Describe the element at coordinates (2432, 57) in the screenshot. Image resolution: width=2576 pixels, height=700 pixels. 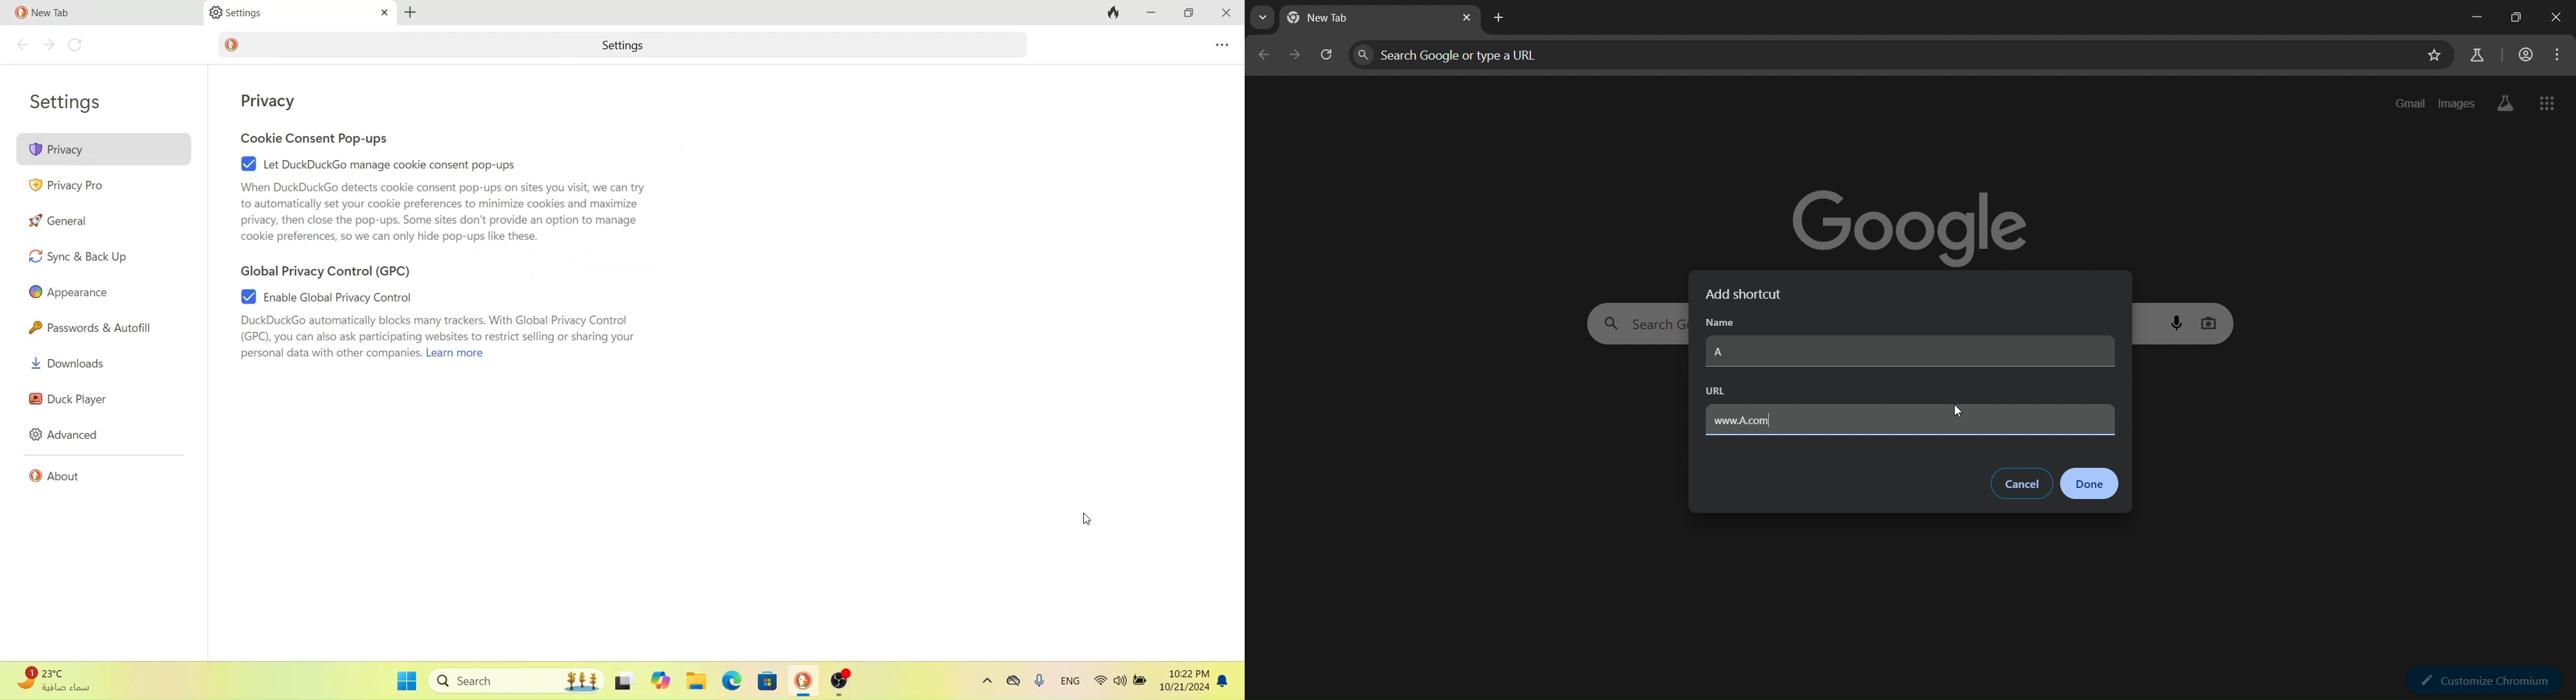
I see `bookmark page` at that location.